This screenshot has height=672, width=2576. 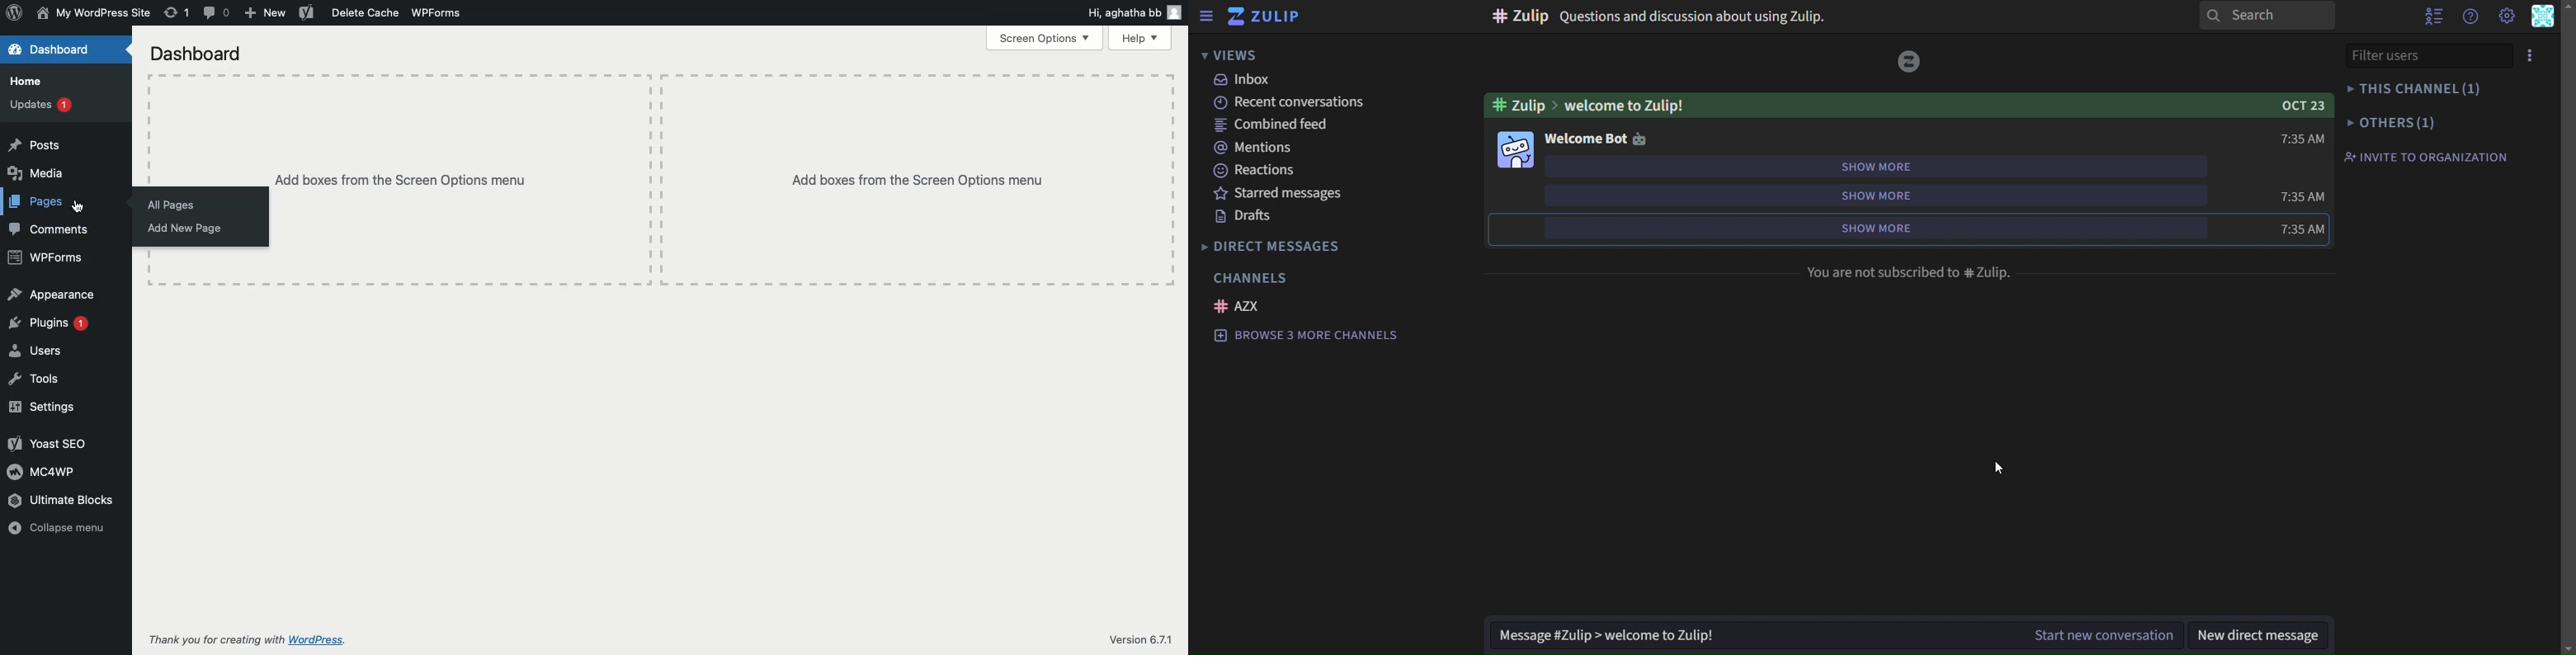 I want to click on 7:35am, so click(x=2302, y=194).